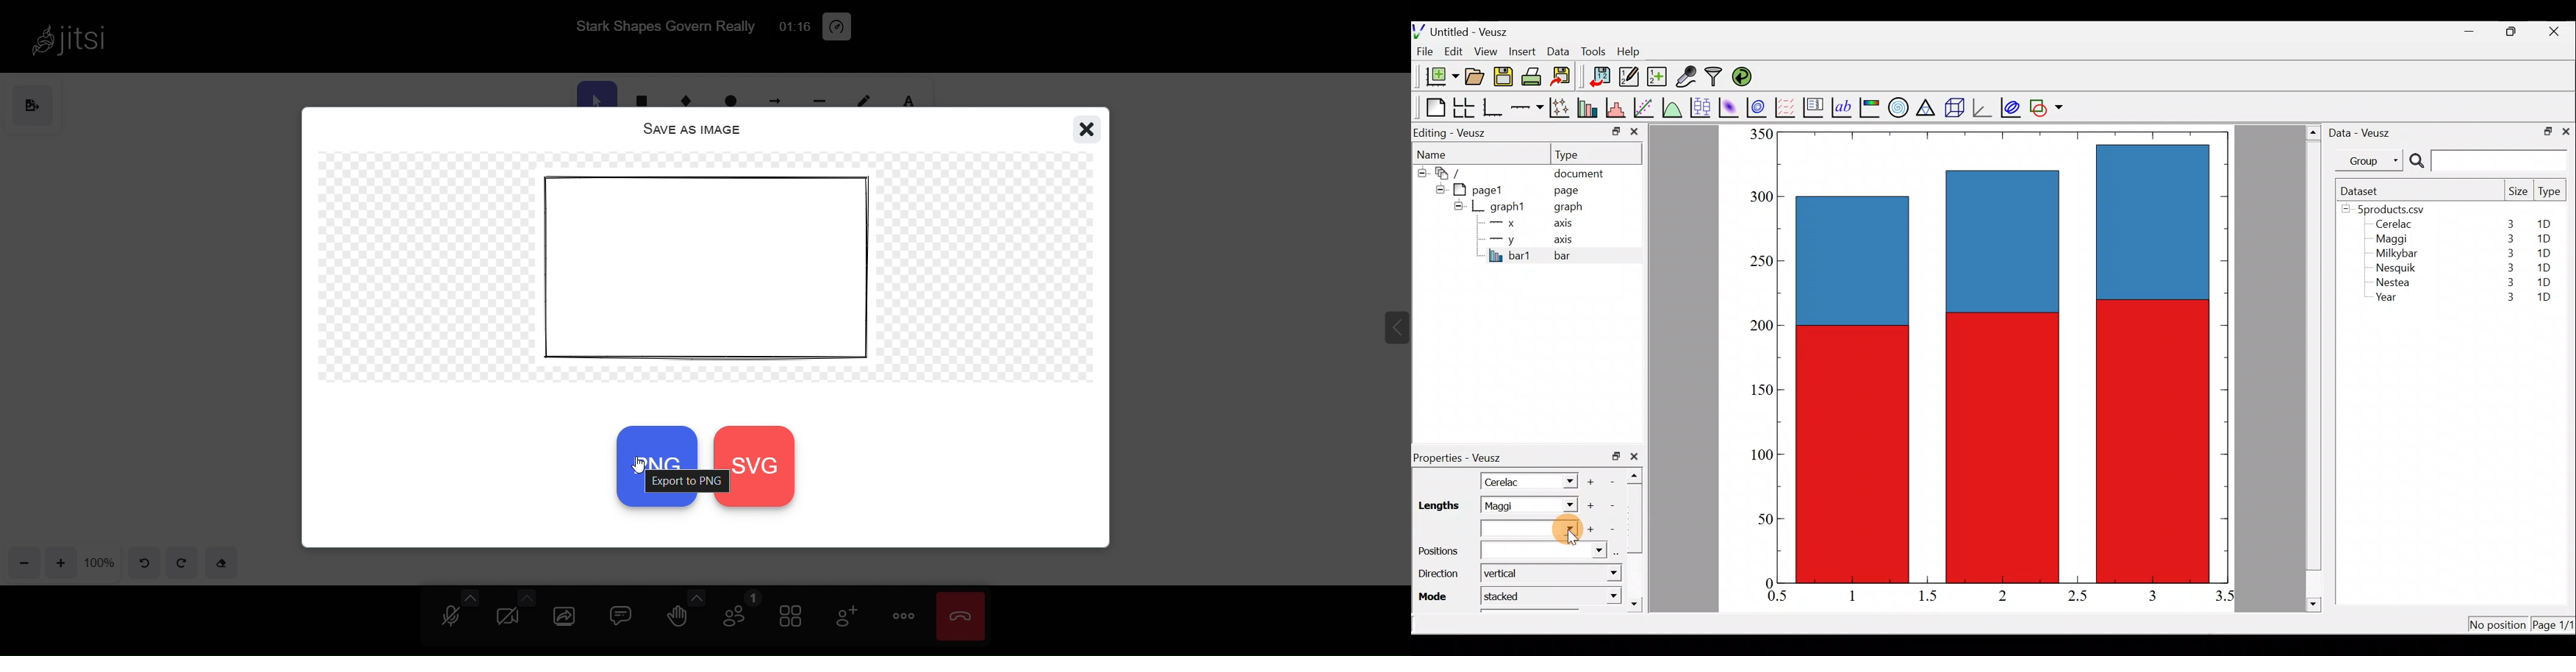 Image resolution: width=2576 pixels, height=672 pixels. Describe the element at coordinates (1616, 480) in the screenshot. I see `Remove item` at that location.